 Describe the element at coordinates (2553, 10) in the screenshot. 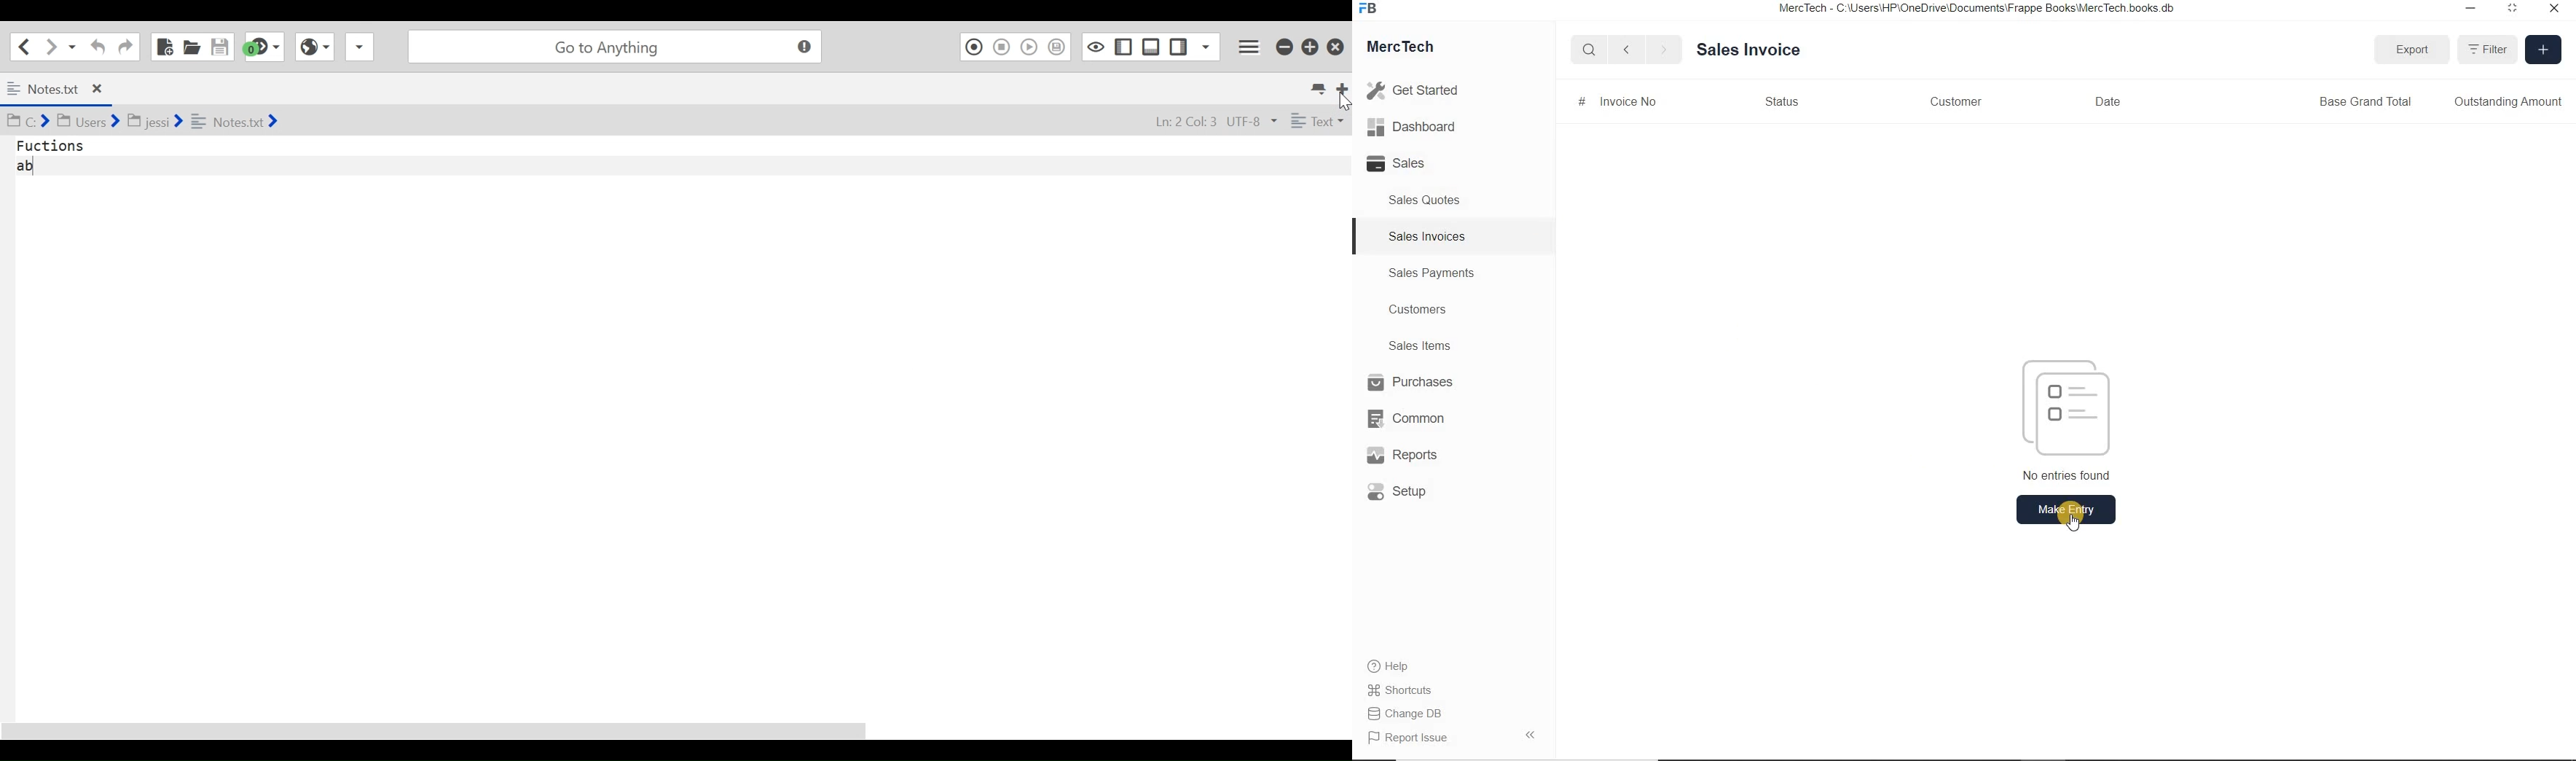

I see `Close` at that location.